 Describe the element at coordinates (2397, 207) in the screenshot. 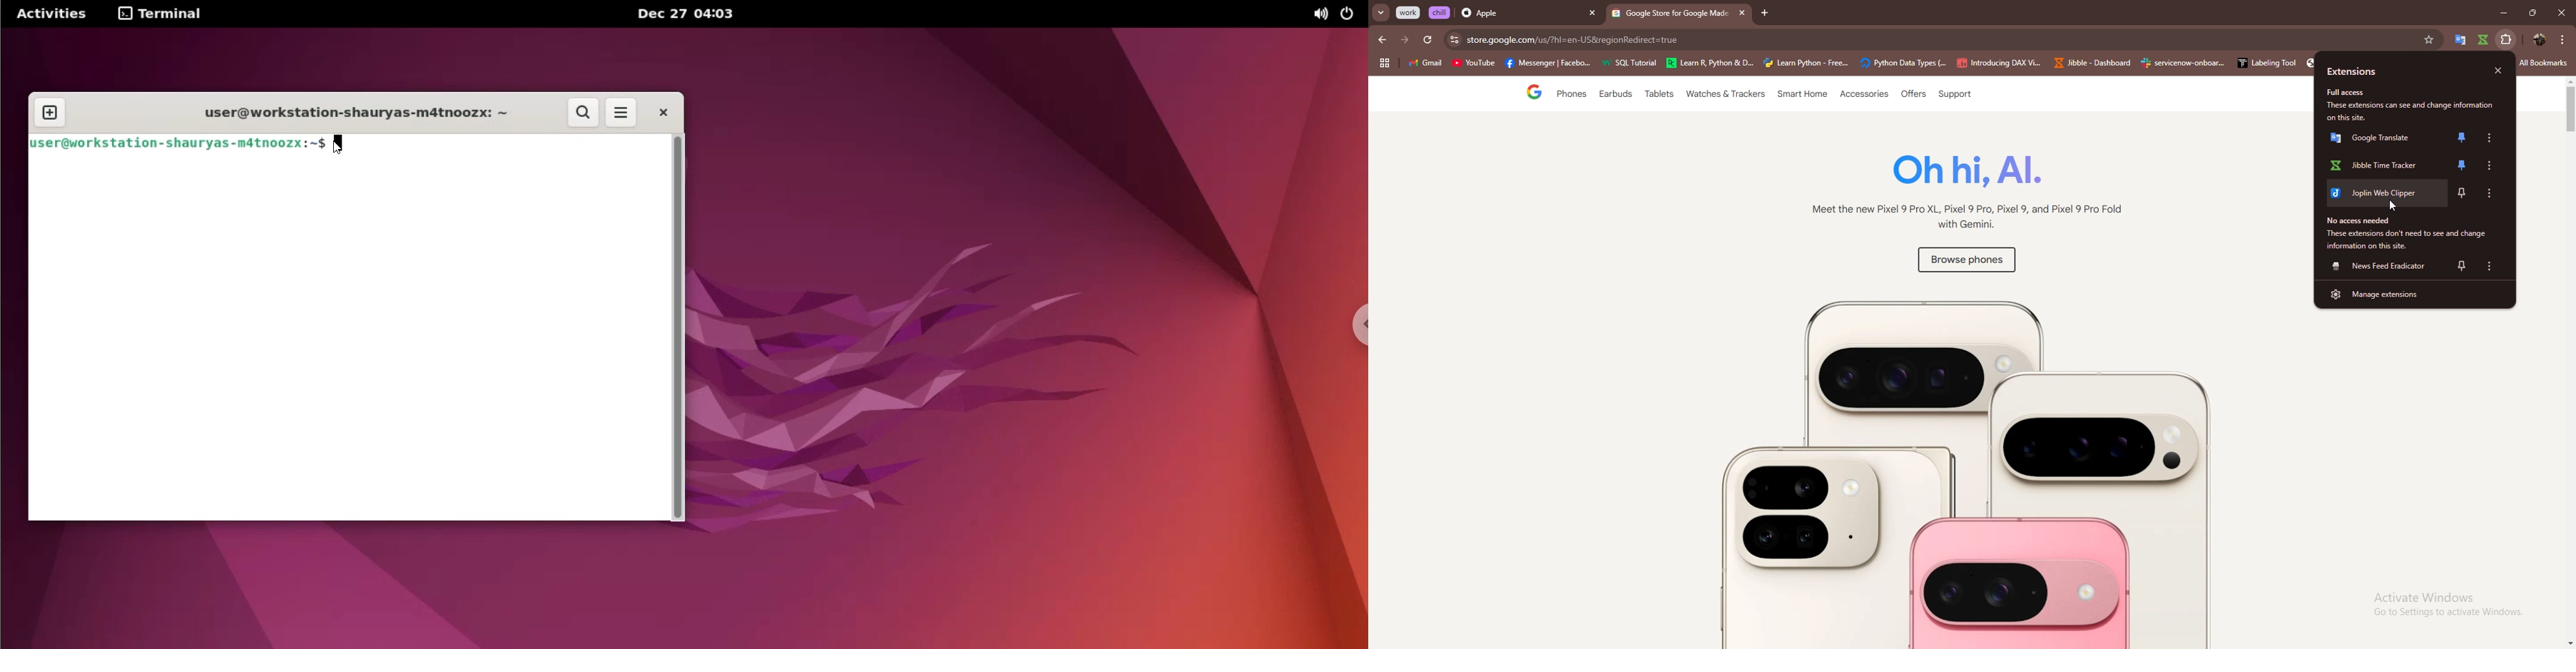

I see `cursor` at that location.